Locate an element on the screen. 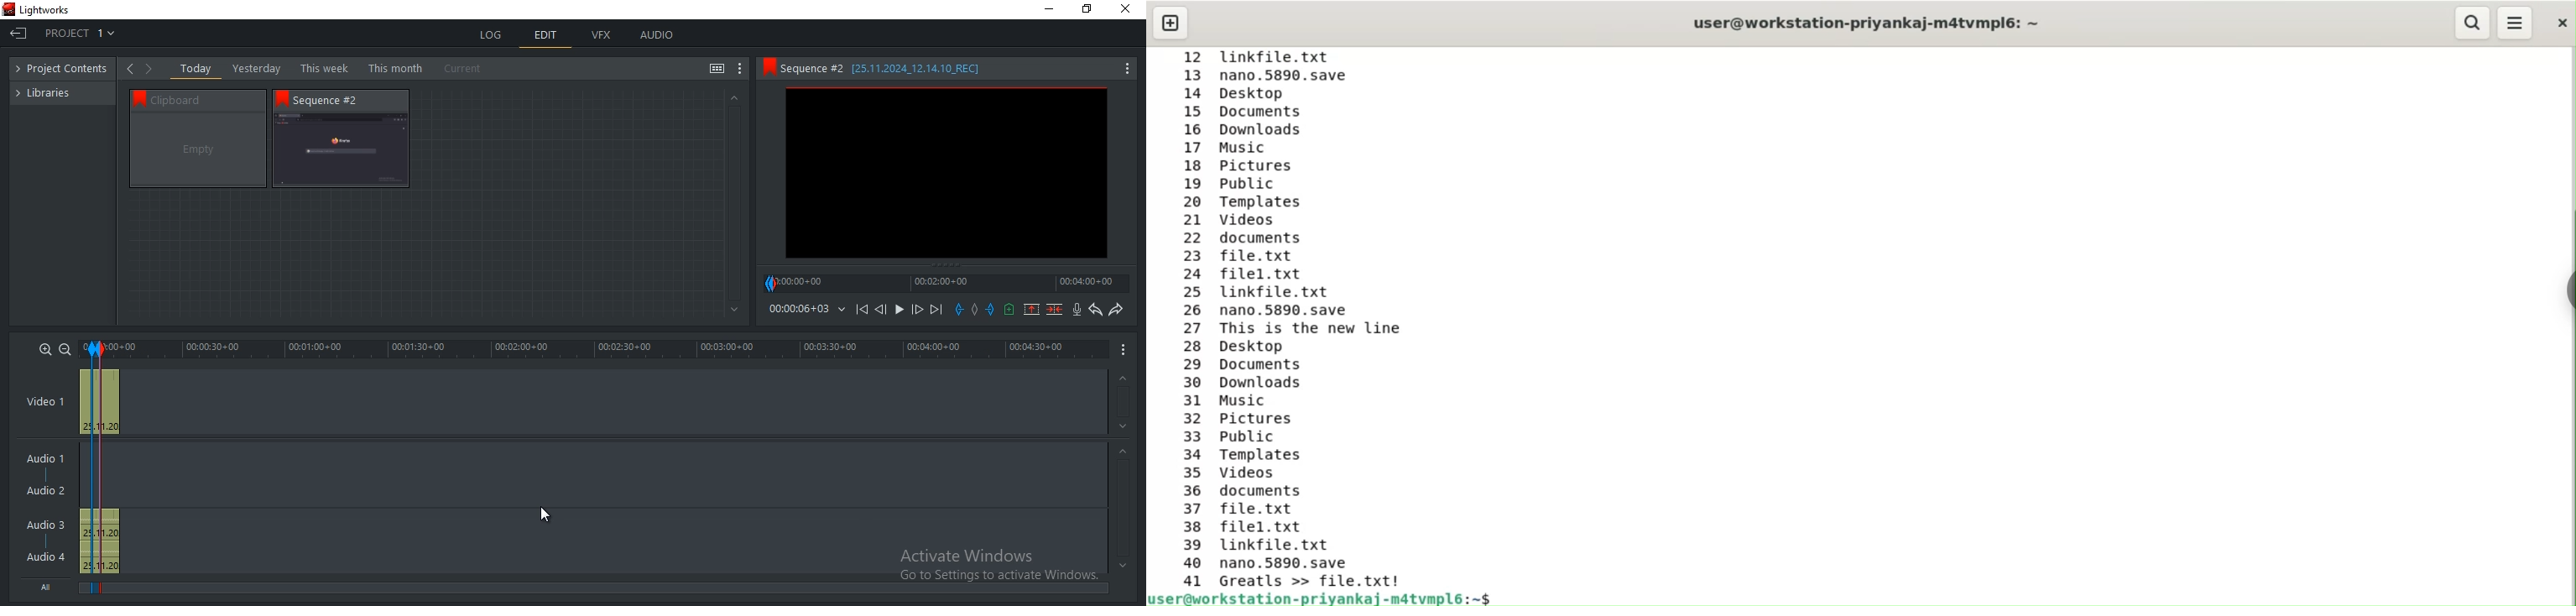 The image size is (2576, 616). 12 linkfile.txt
13 nano.5890.save
14 Desktop

15 Documents

16 Downloads

17 Music

18 Pictures

19 Public

20 Templates

21 Videos

22 documents

23 file.txt

24 filel.txt

25 linkfile.txt
26 nano.5890.save
27 This is the new line
28 Desktop

29 Documents

30 Downloads

31 Music

32 Pictures

33 Public

34 Templates

35 Videos

36 documents

37 file.txt

38 filel.txt

39 linkfile.txt
40 nano.5890.save
41 Greatls >> file.txt! is located at coordinates (1290, 319).